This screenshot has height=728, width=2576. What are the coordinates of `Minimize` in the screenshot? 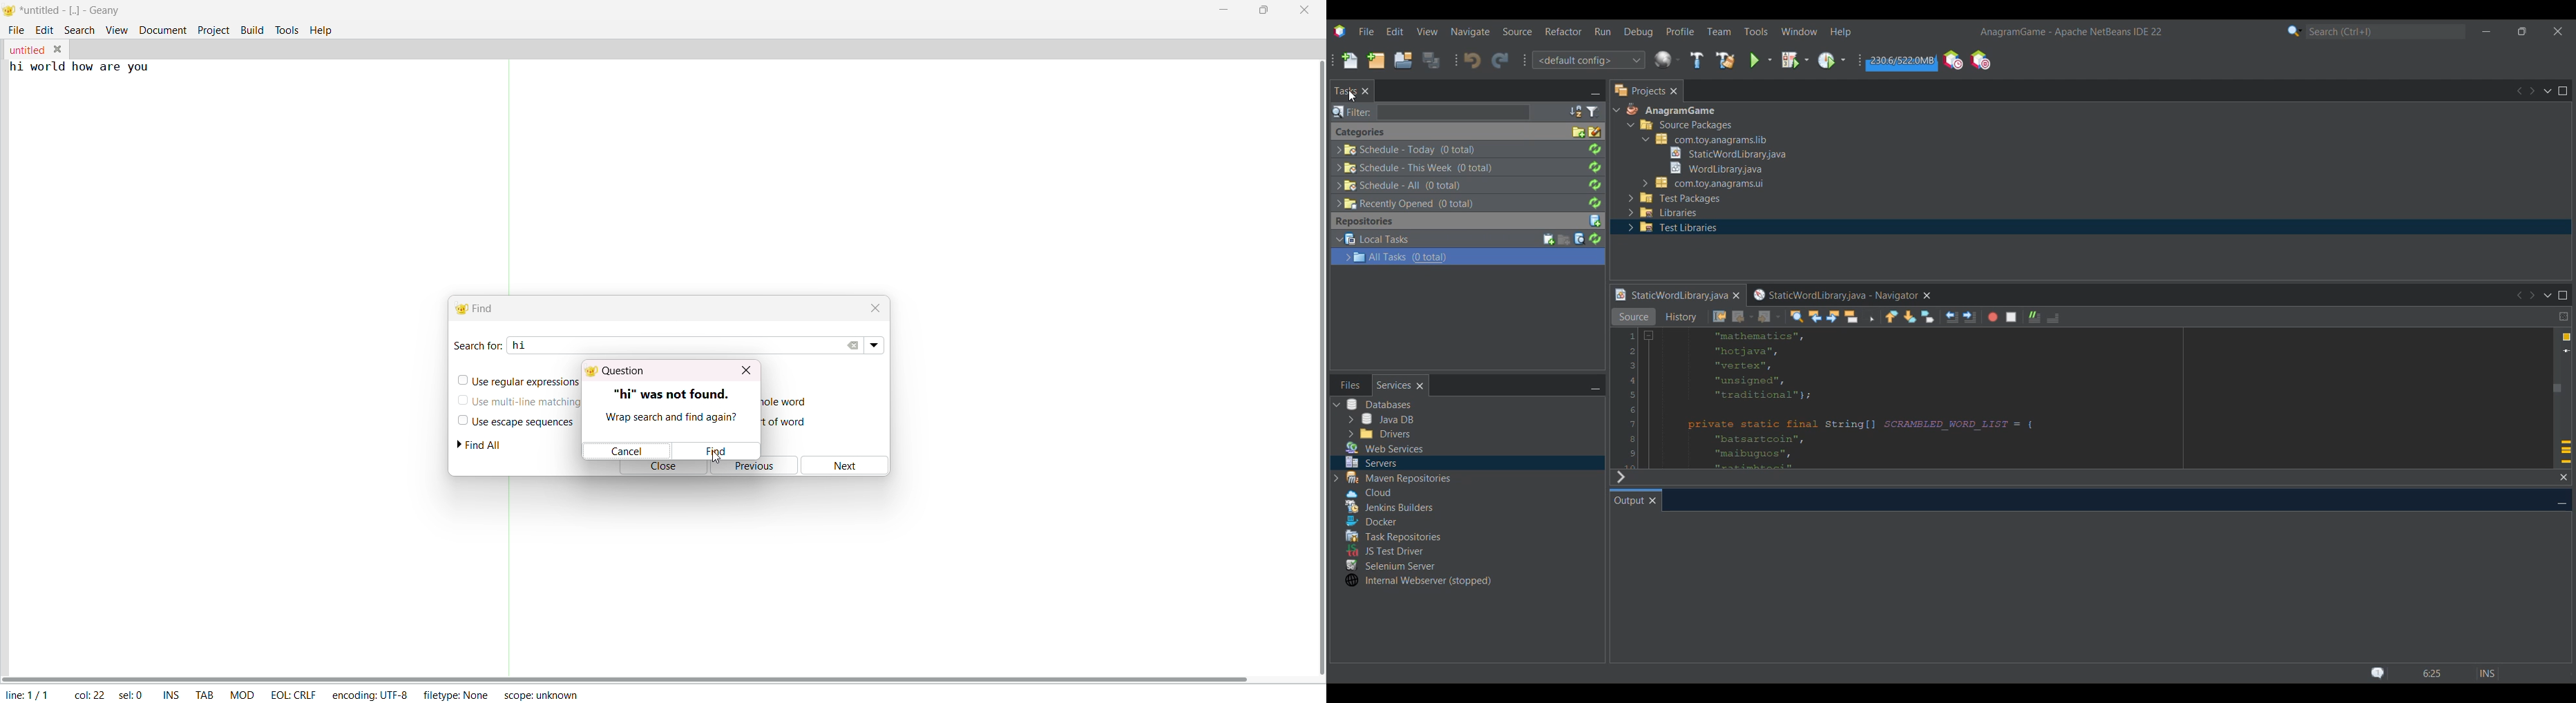 It's located at (2562, 502).